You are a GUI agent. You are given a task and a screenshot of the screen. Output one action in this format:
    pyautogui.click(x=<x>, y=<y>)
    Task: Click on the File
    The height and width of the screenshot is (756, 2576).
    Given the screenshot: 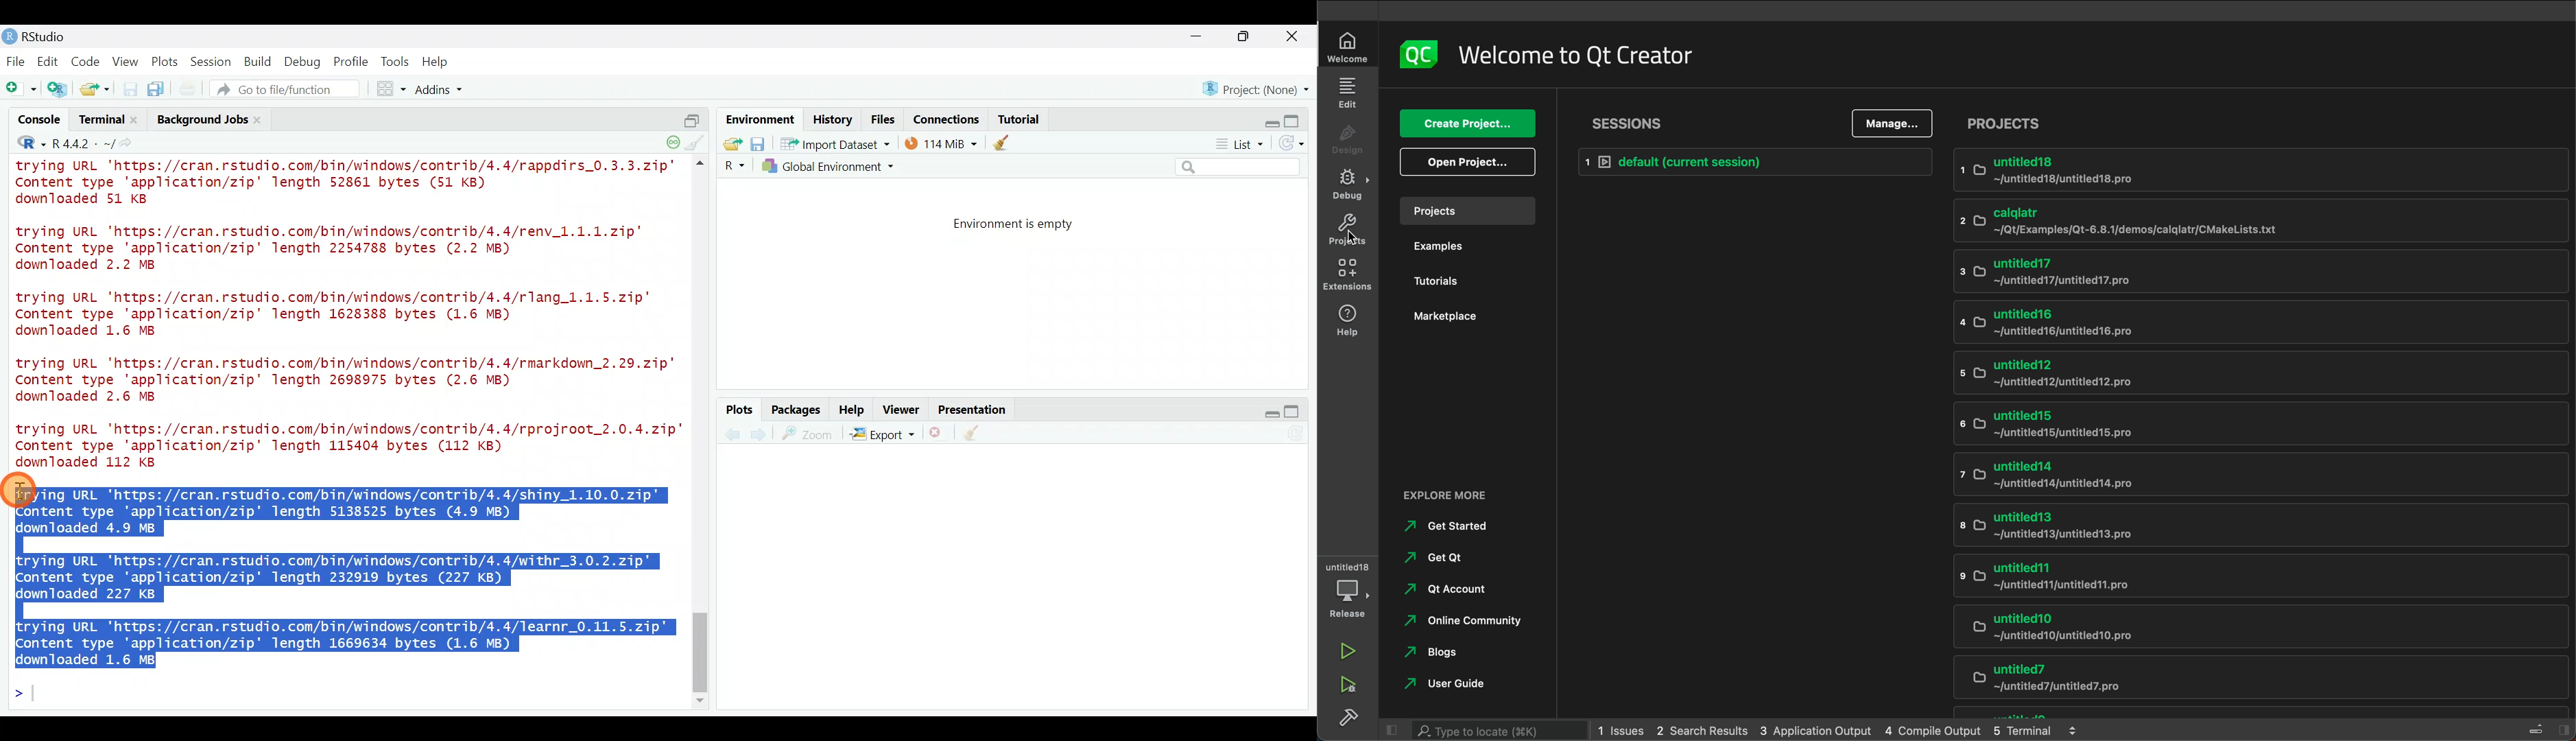 What is the action you would take?
    pyautogui.click(x=16, y=61)
    